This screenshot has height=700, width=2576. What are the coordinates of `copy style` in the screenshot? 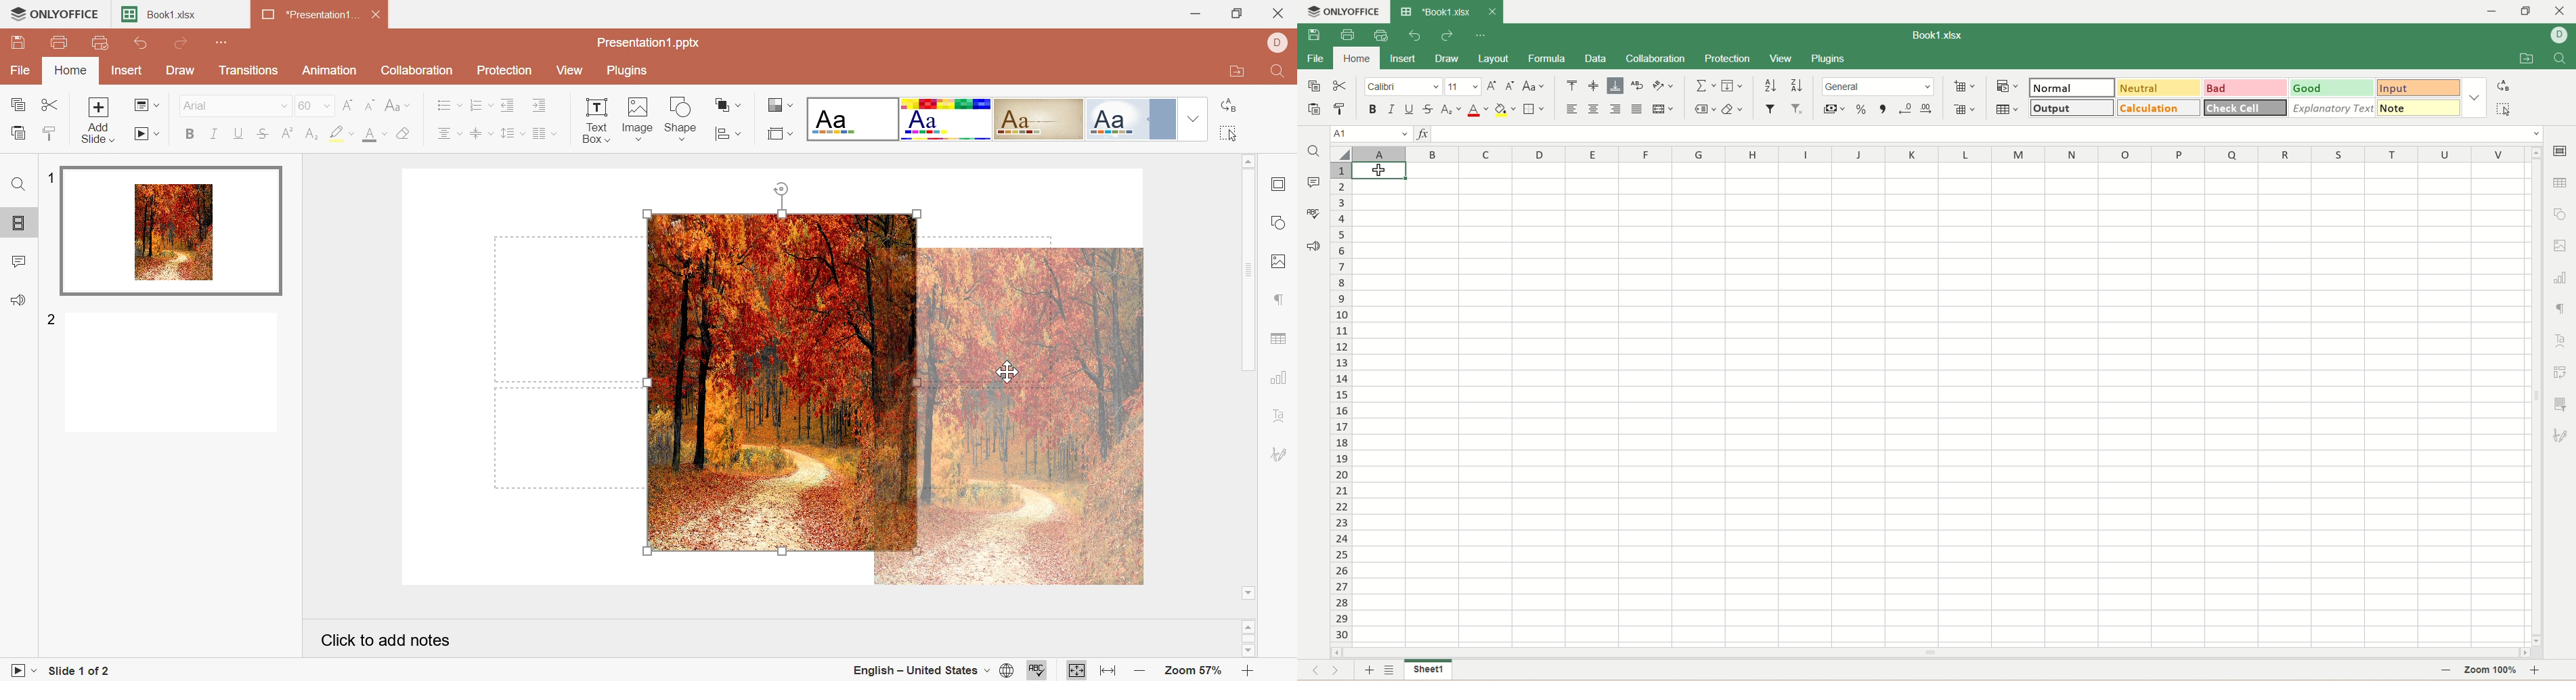 It's located at (1340, 111).